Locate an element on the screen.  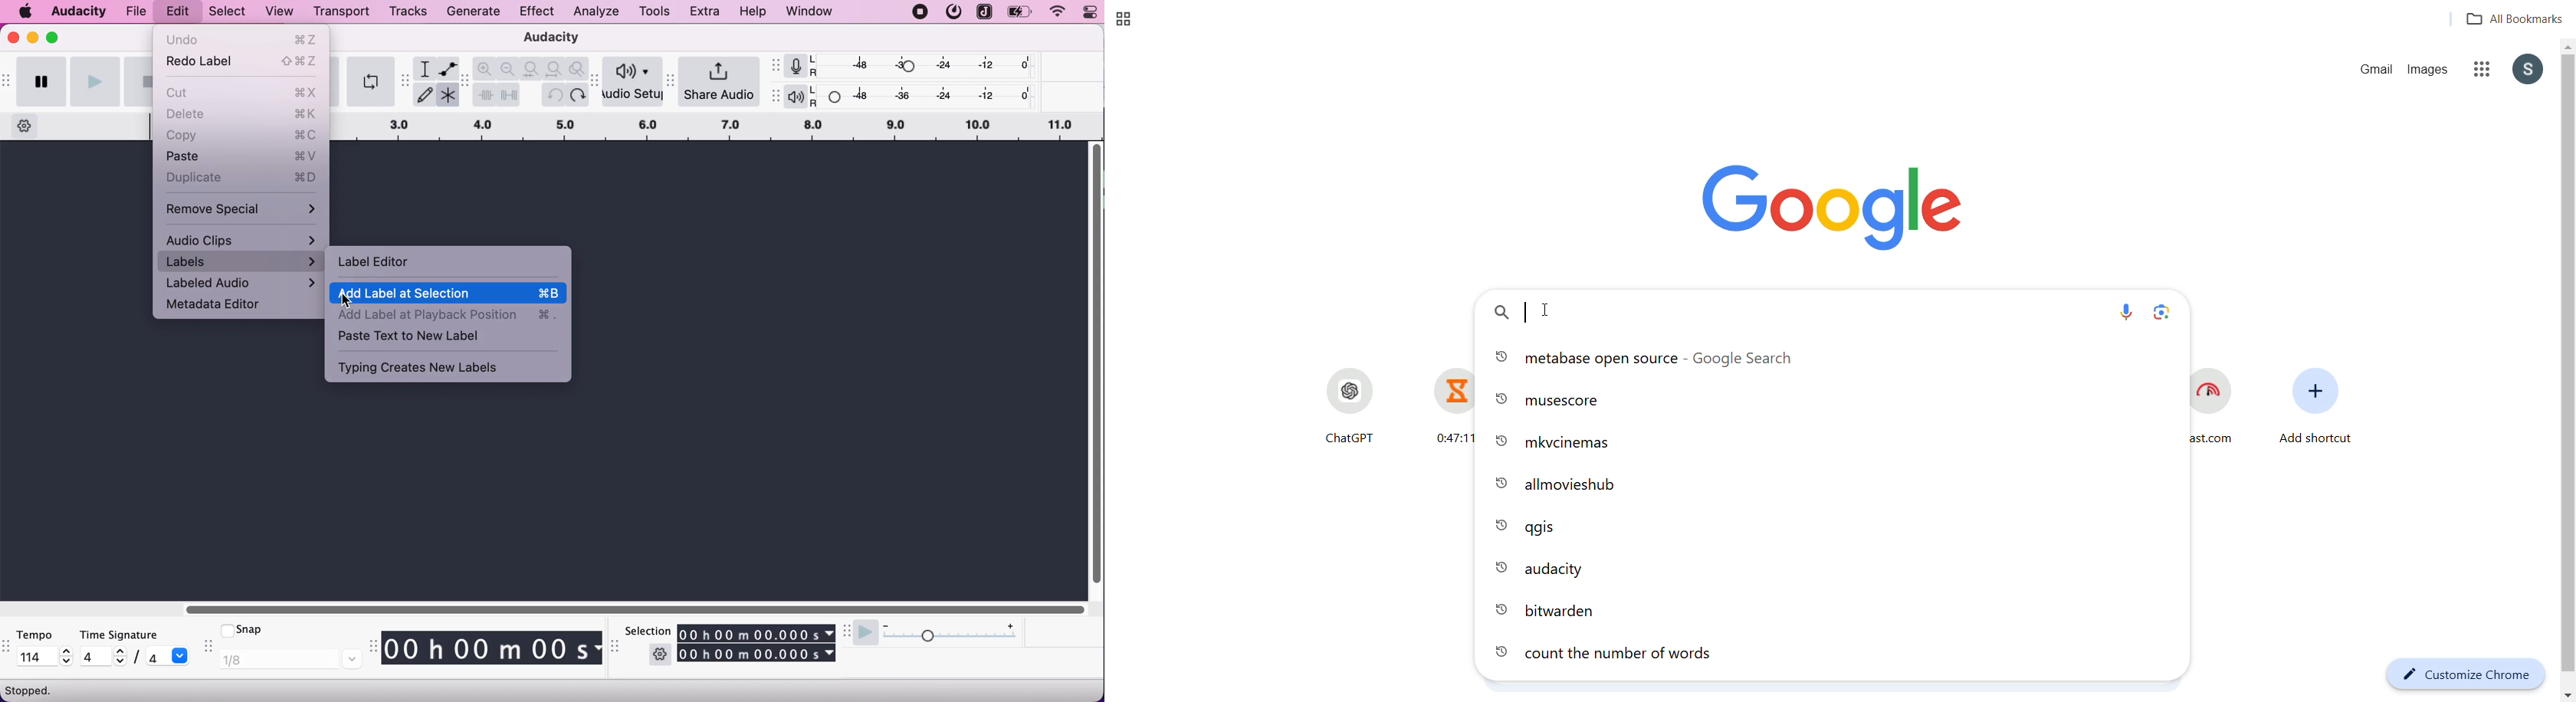
tempo is located at coordinates (42, 634).